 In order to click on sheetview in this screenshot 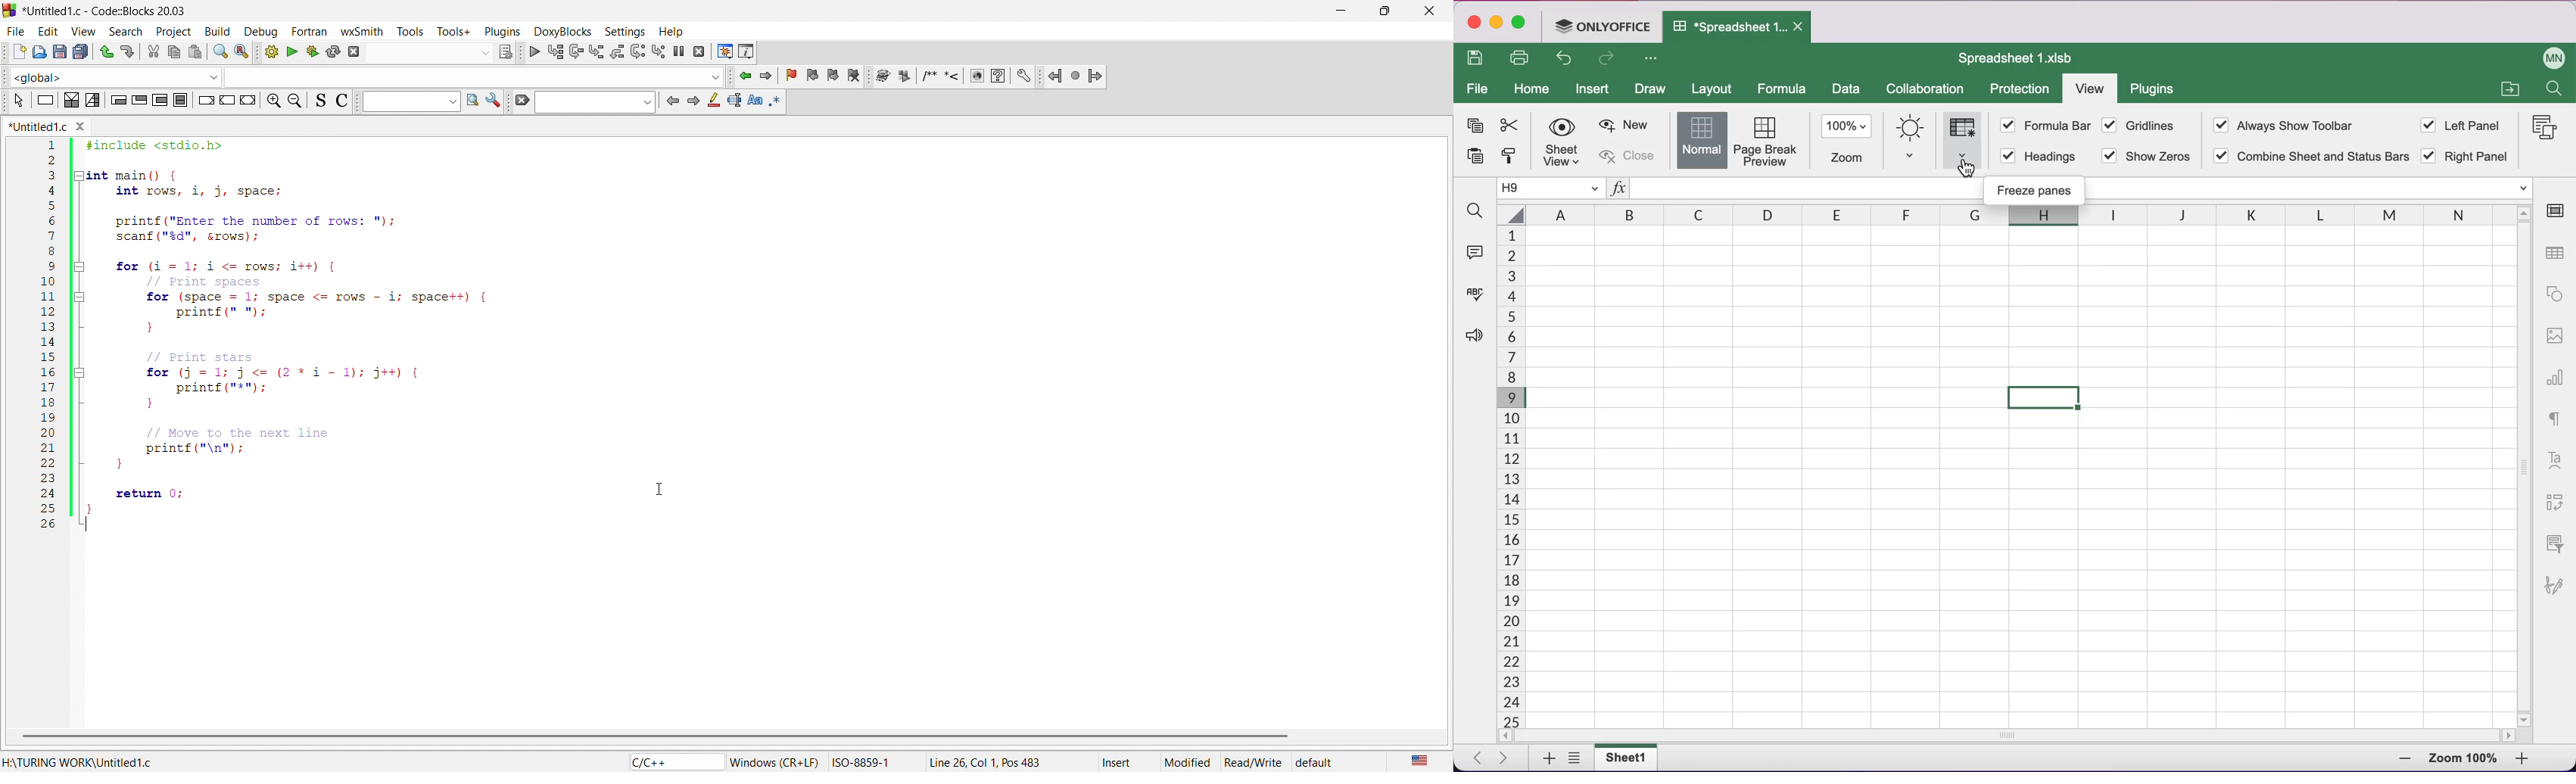, I will do `click(1564, 143)`.